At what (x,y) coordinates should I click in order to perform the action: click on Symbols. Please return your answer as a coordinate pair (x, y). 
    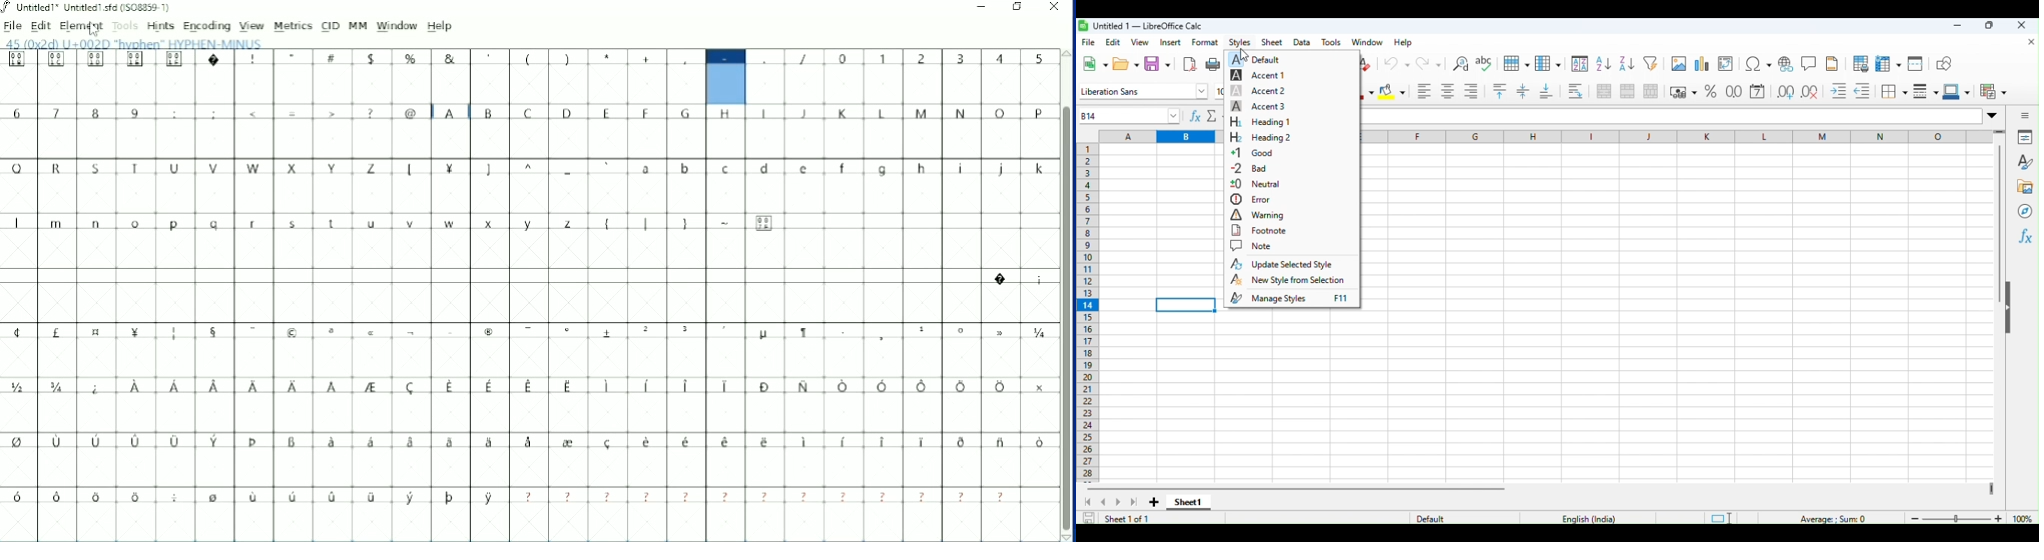
    Looking at the image, I should click on (528, 333).